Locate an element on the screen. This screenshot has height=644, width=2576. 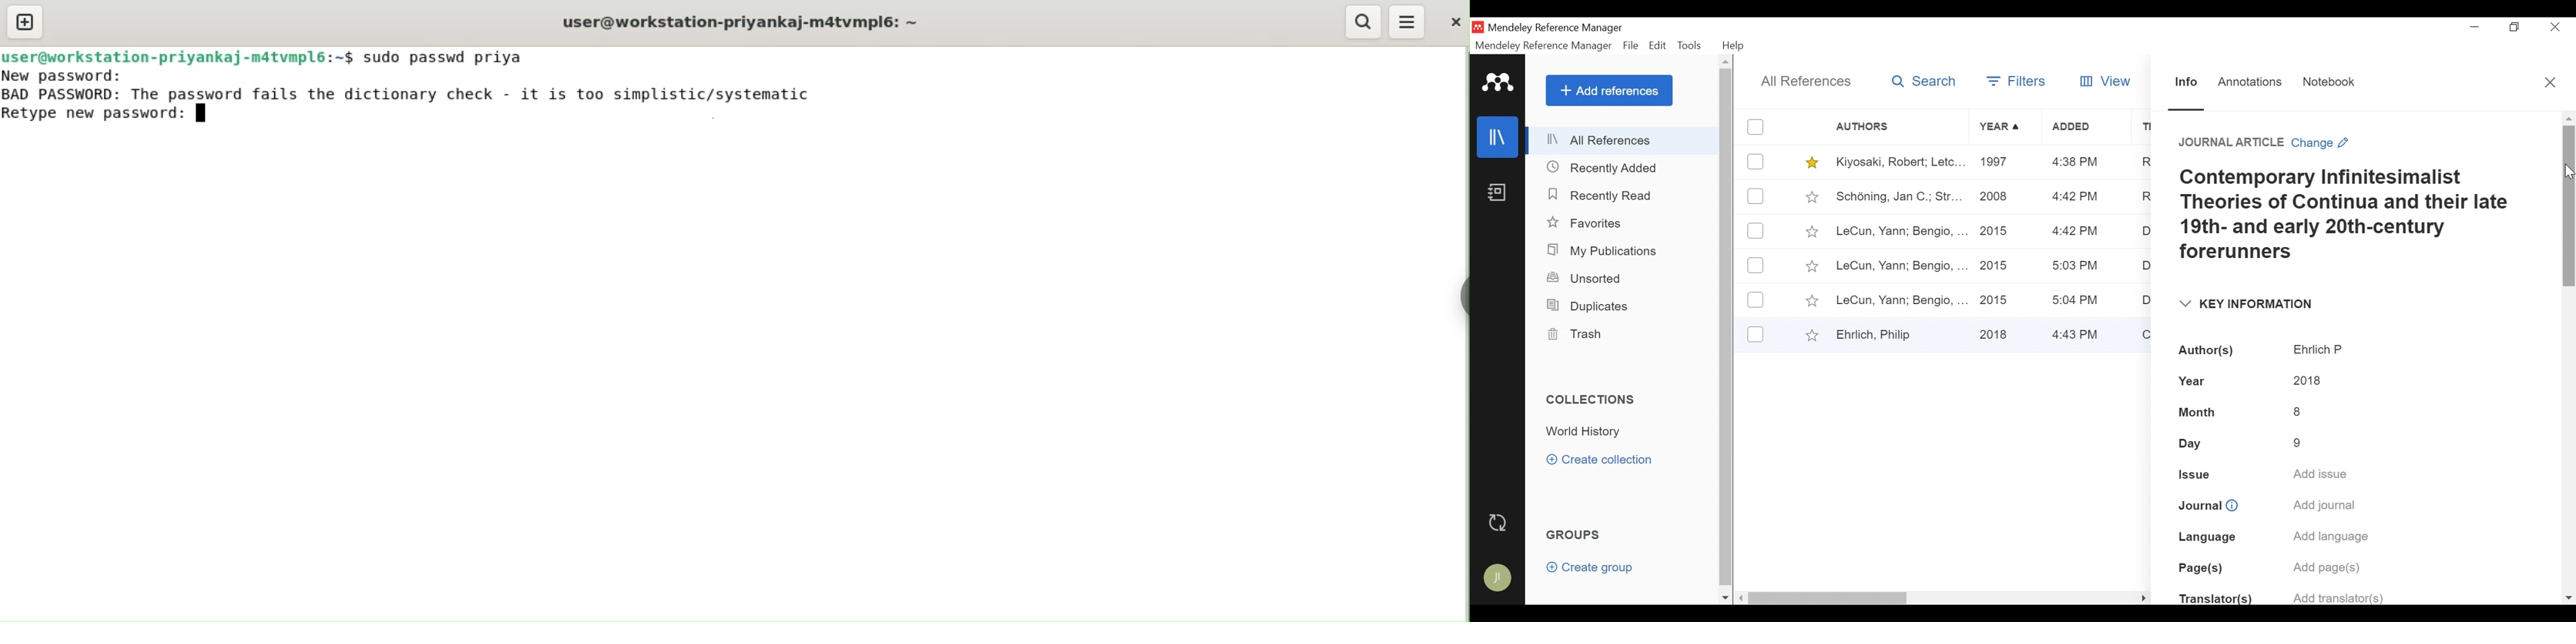
minimize is located at coordinates (2475, 27).